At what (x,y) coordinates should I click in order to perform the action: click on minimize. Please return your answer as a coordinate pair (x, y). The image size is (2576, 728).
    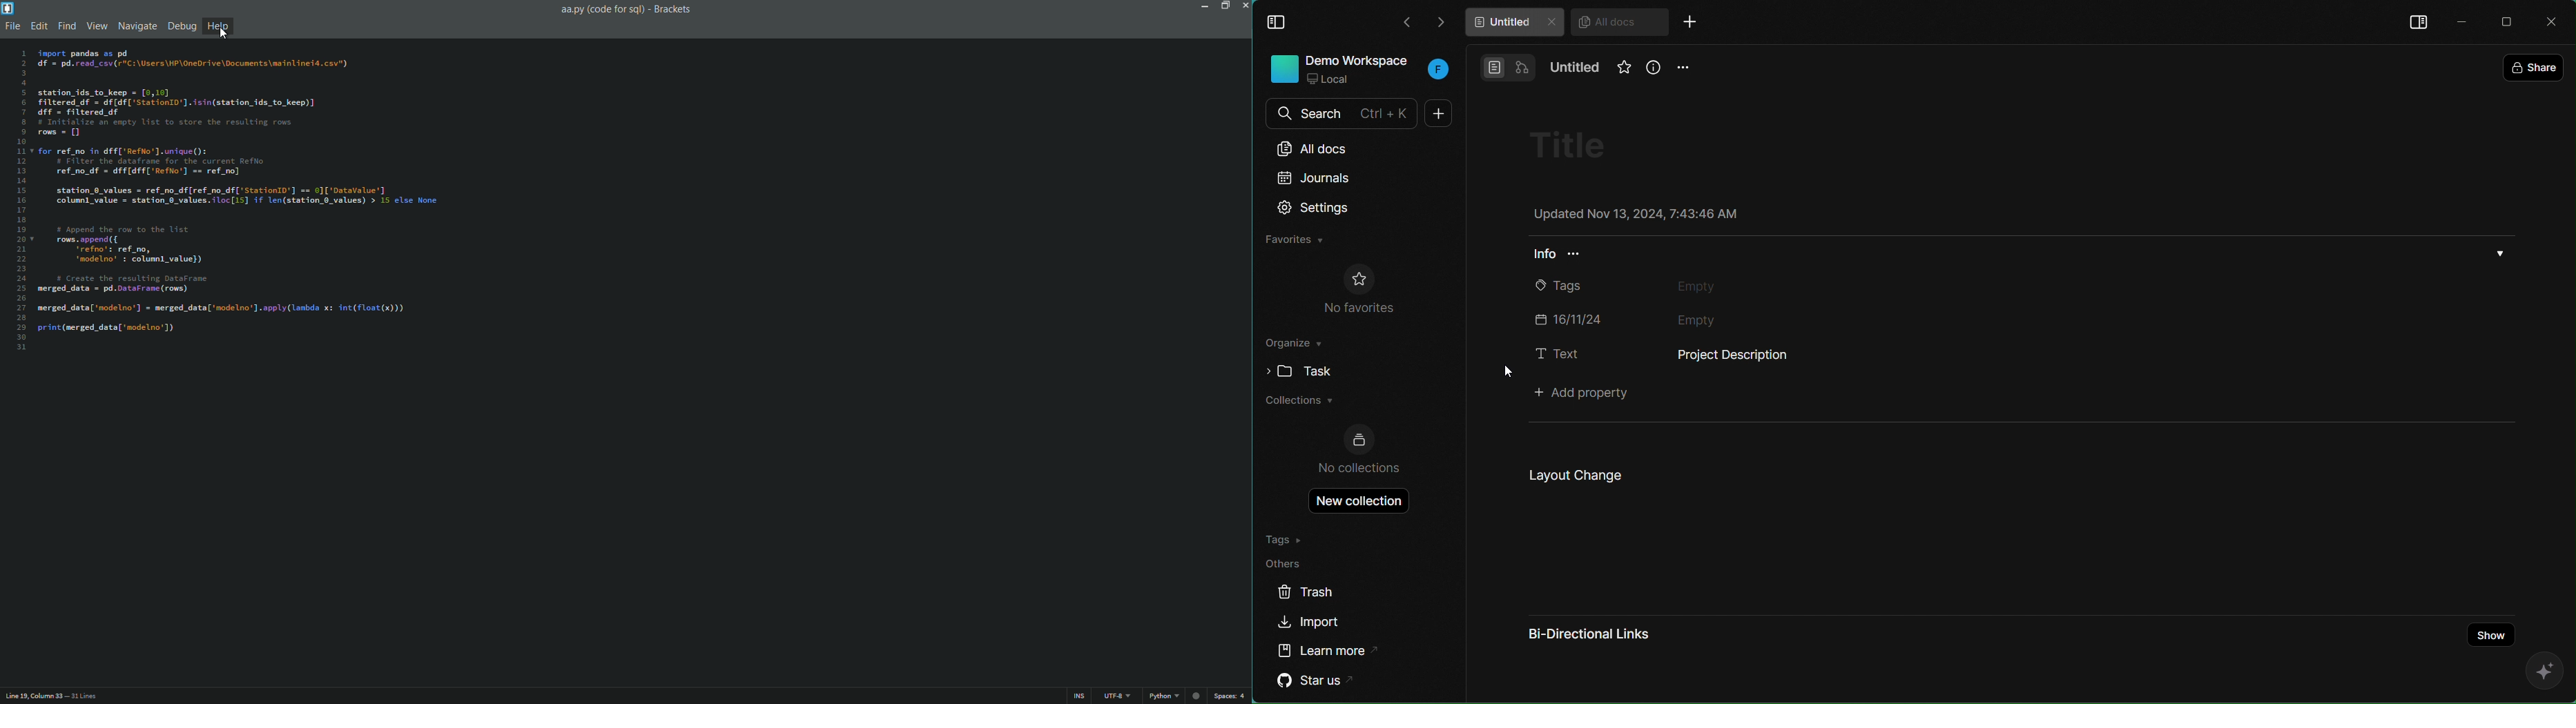
    Looking at the image, I should click on (2460, 19).